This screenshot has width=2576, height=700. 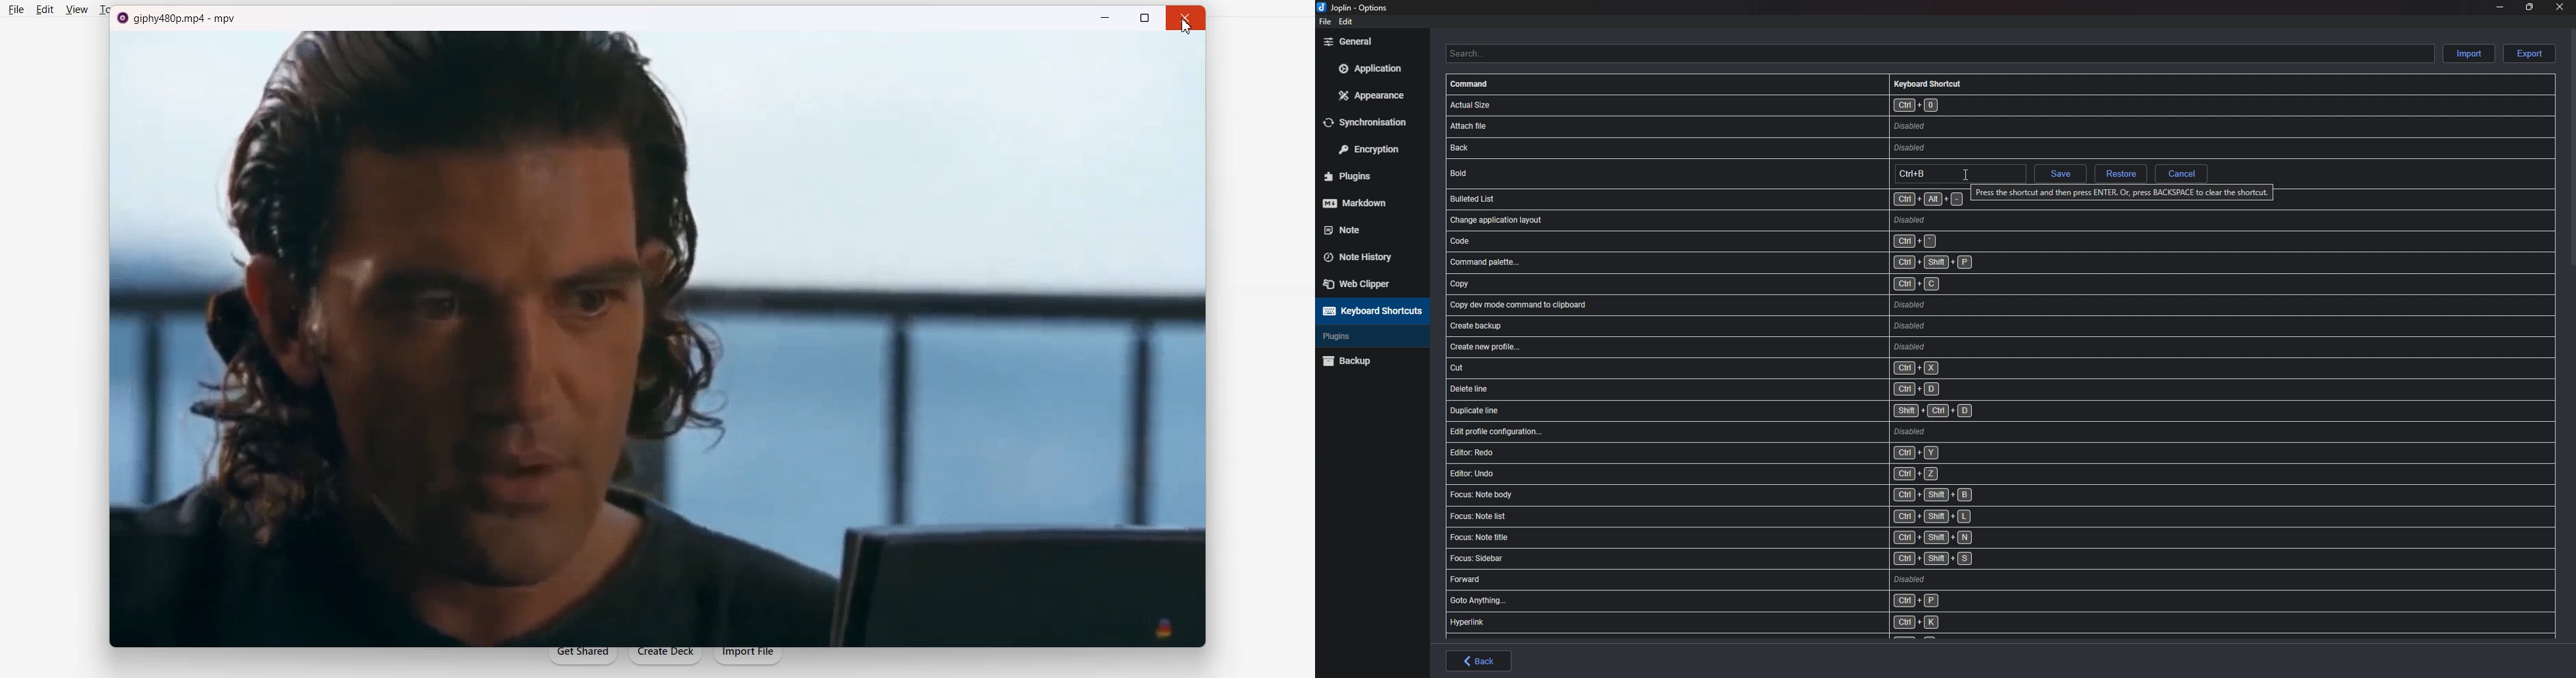 I want to click on bold, so click(x=1534, y=172).